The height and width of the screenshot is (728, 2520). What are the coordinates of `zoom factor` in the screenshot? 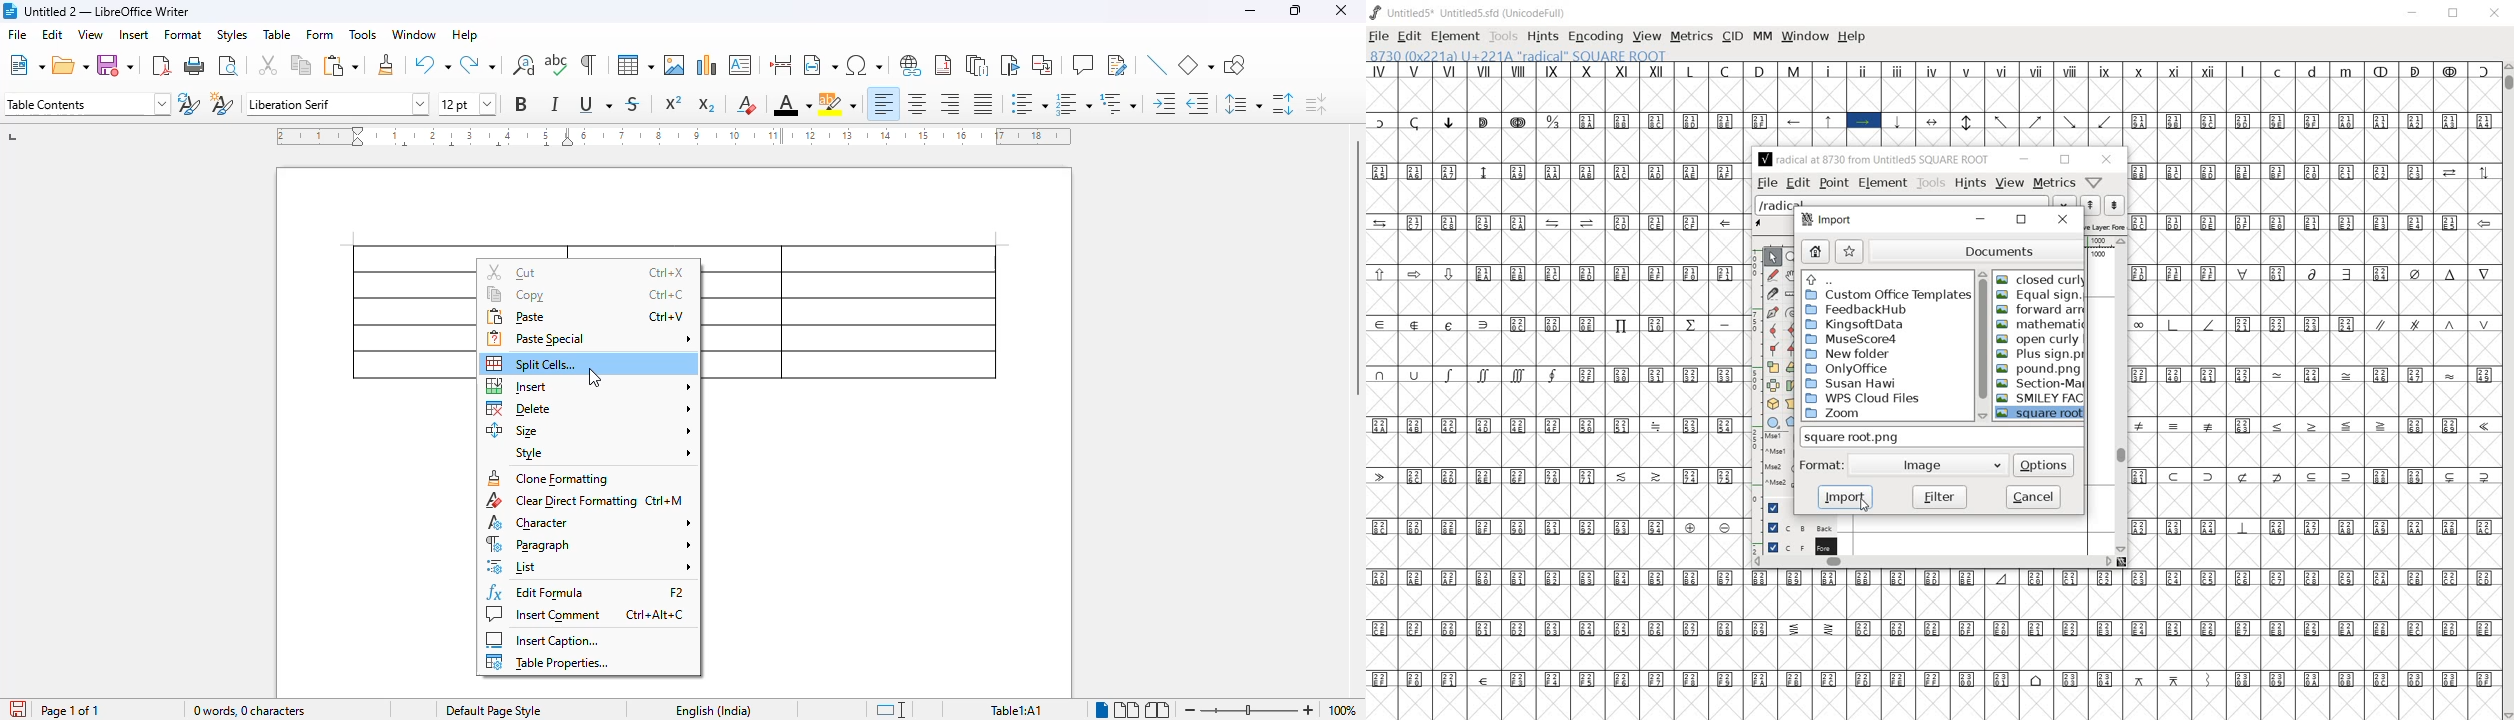 It's located at (1341, 710).